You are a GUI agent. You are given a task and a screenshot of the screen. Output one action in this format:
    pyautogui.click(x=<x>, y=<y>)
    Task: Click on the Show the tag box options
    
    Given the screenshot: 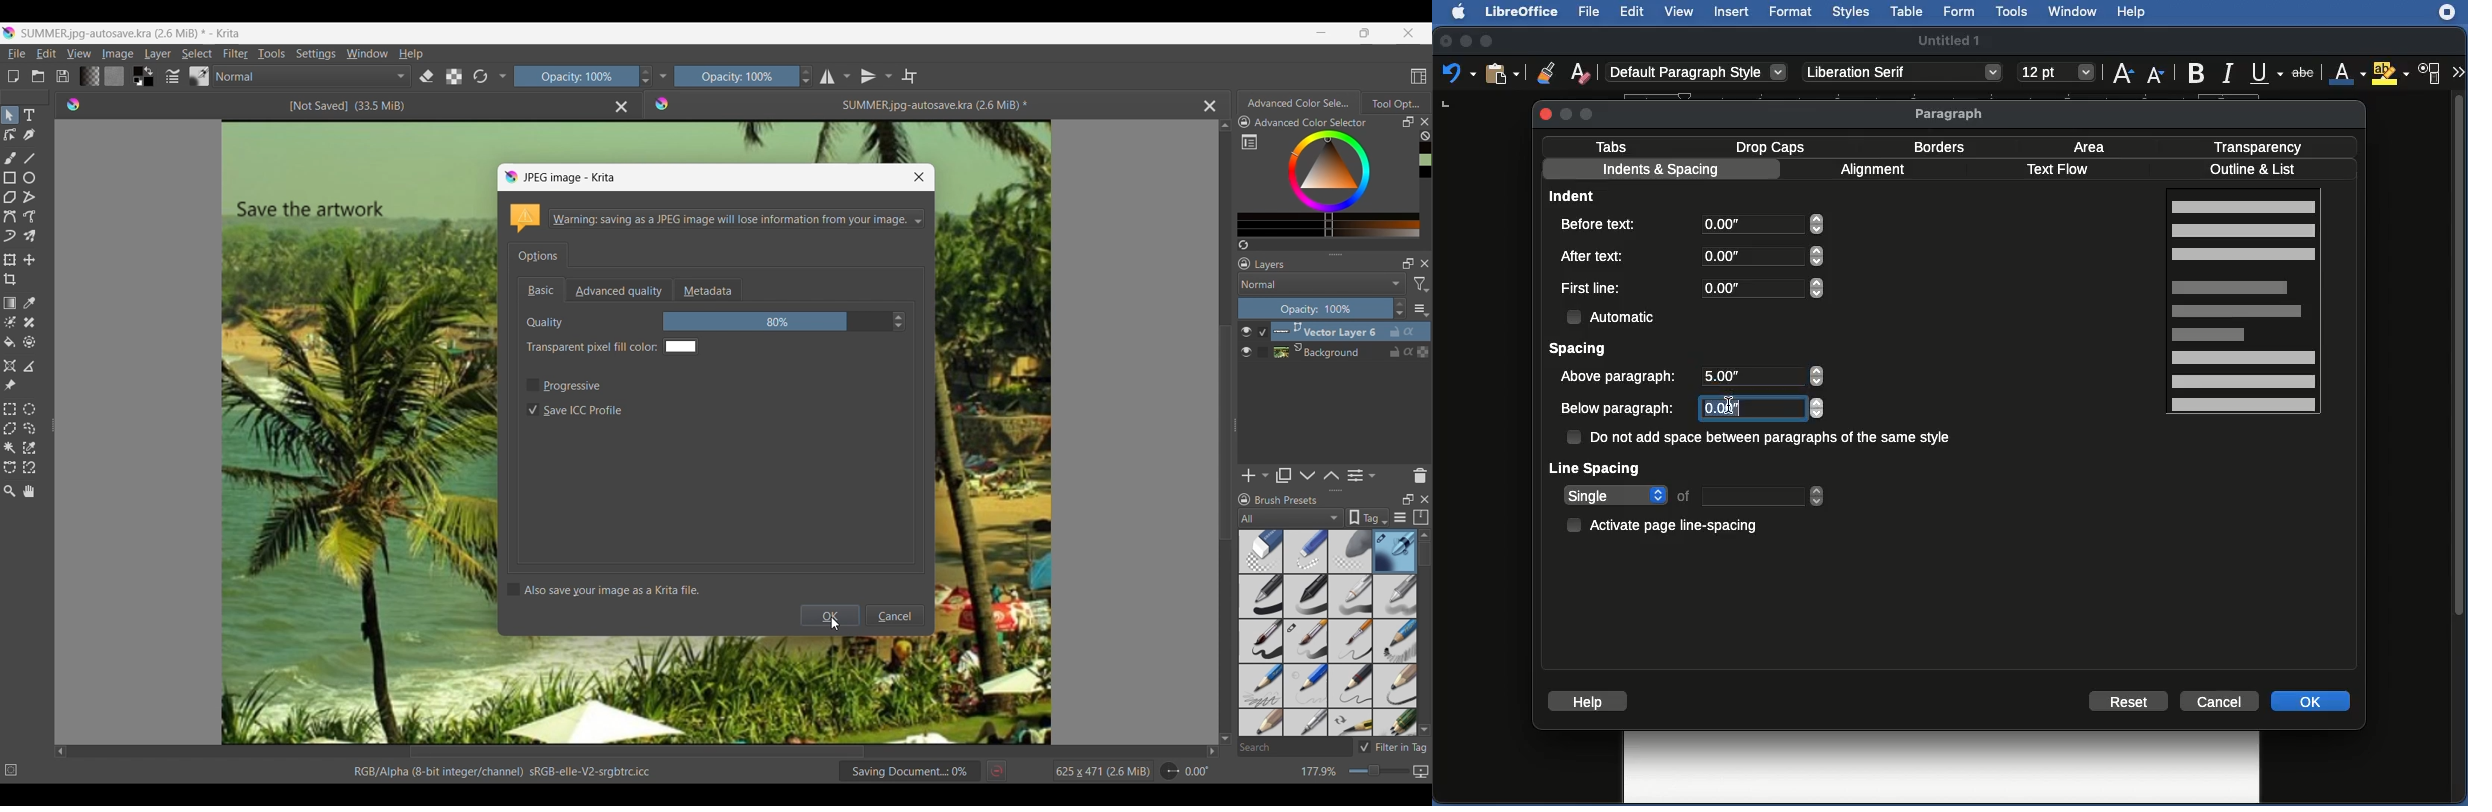 What is the action you would take?
    pyautogui.click(x=1368, y=517)
    